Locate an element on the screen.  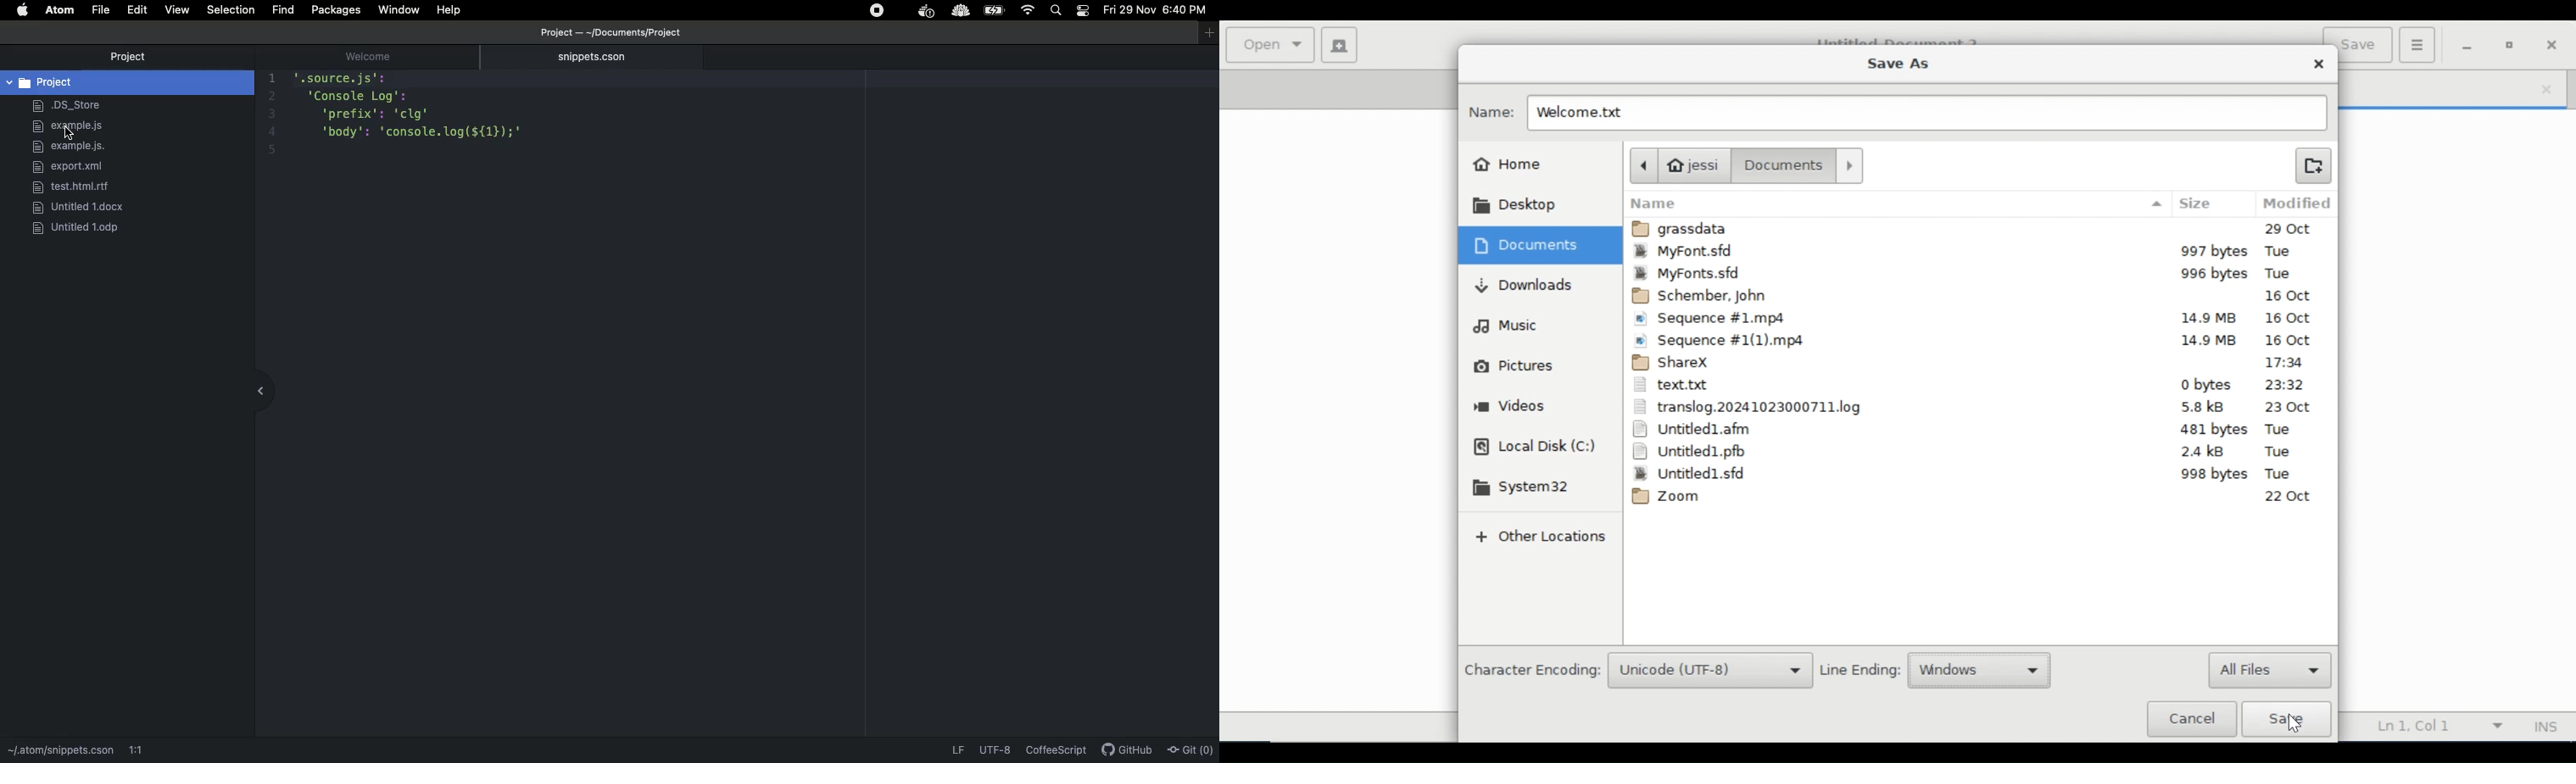
View is located at coordinates (177, 10).